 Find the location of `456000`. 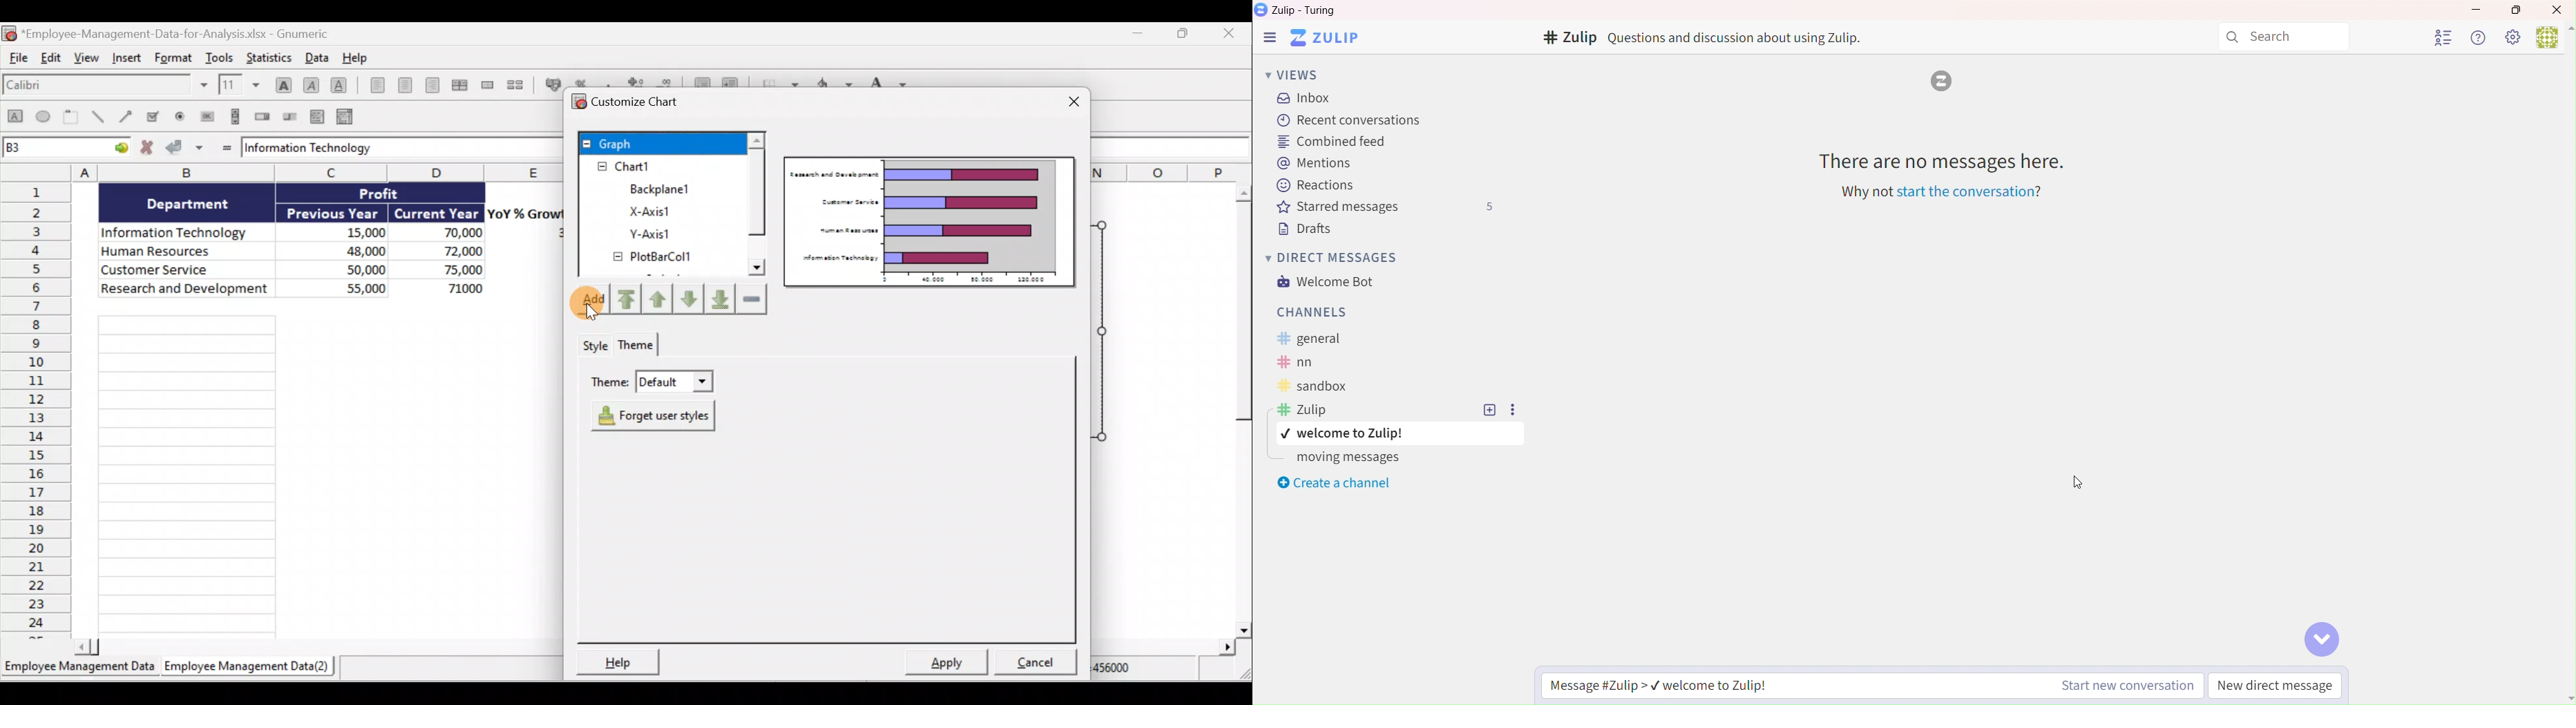

456000 is located at coordinates (1130, 672).